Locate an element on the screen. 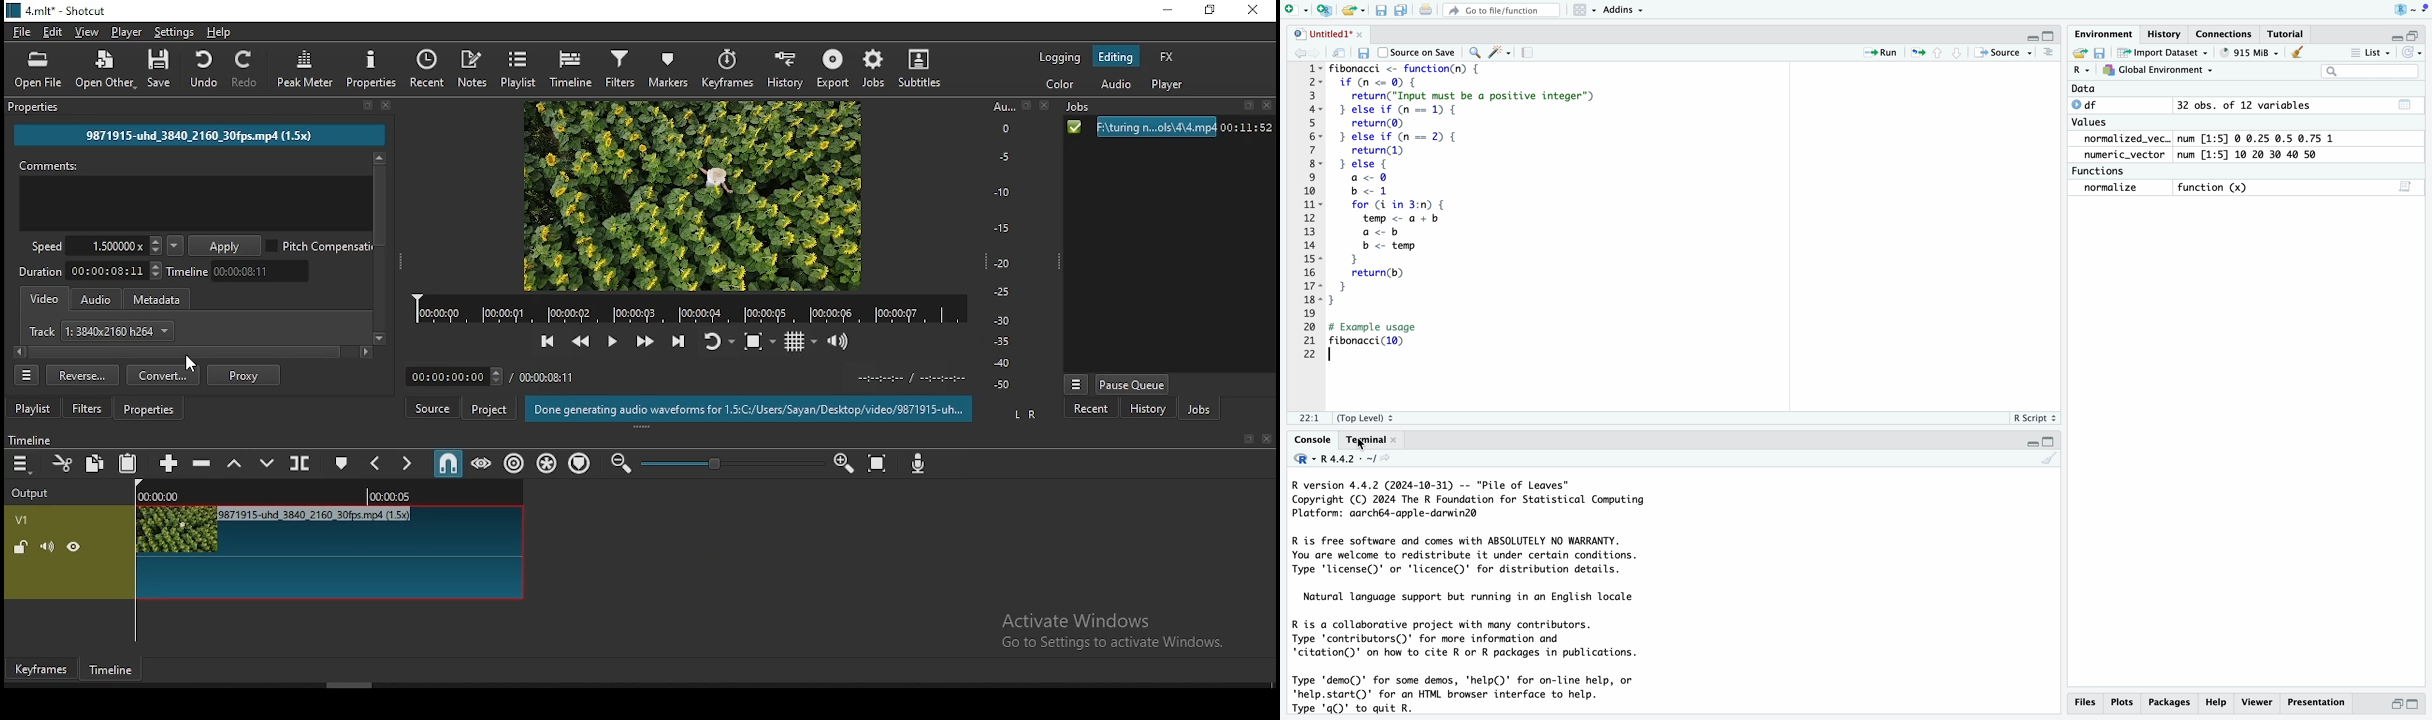 Image resolution: width=2436 pixels, height=728 pixels. jobs menu is located at coordinates (1074, 386).